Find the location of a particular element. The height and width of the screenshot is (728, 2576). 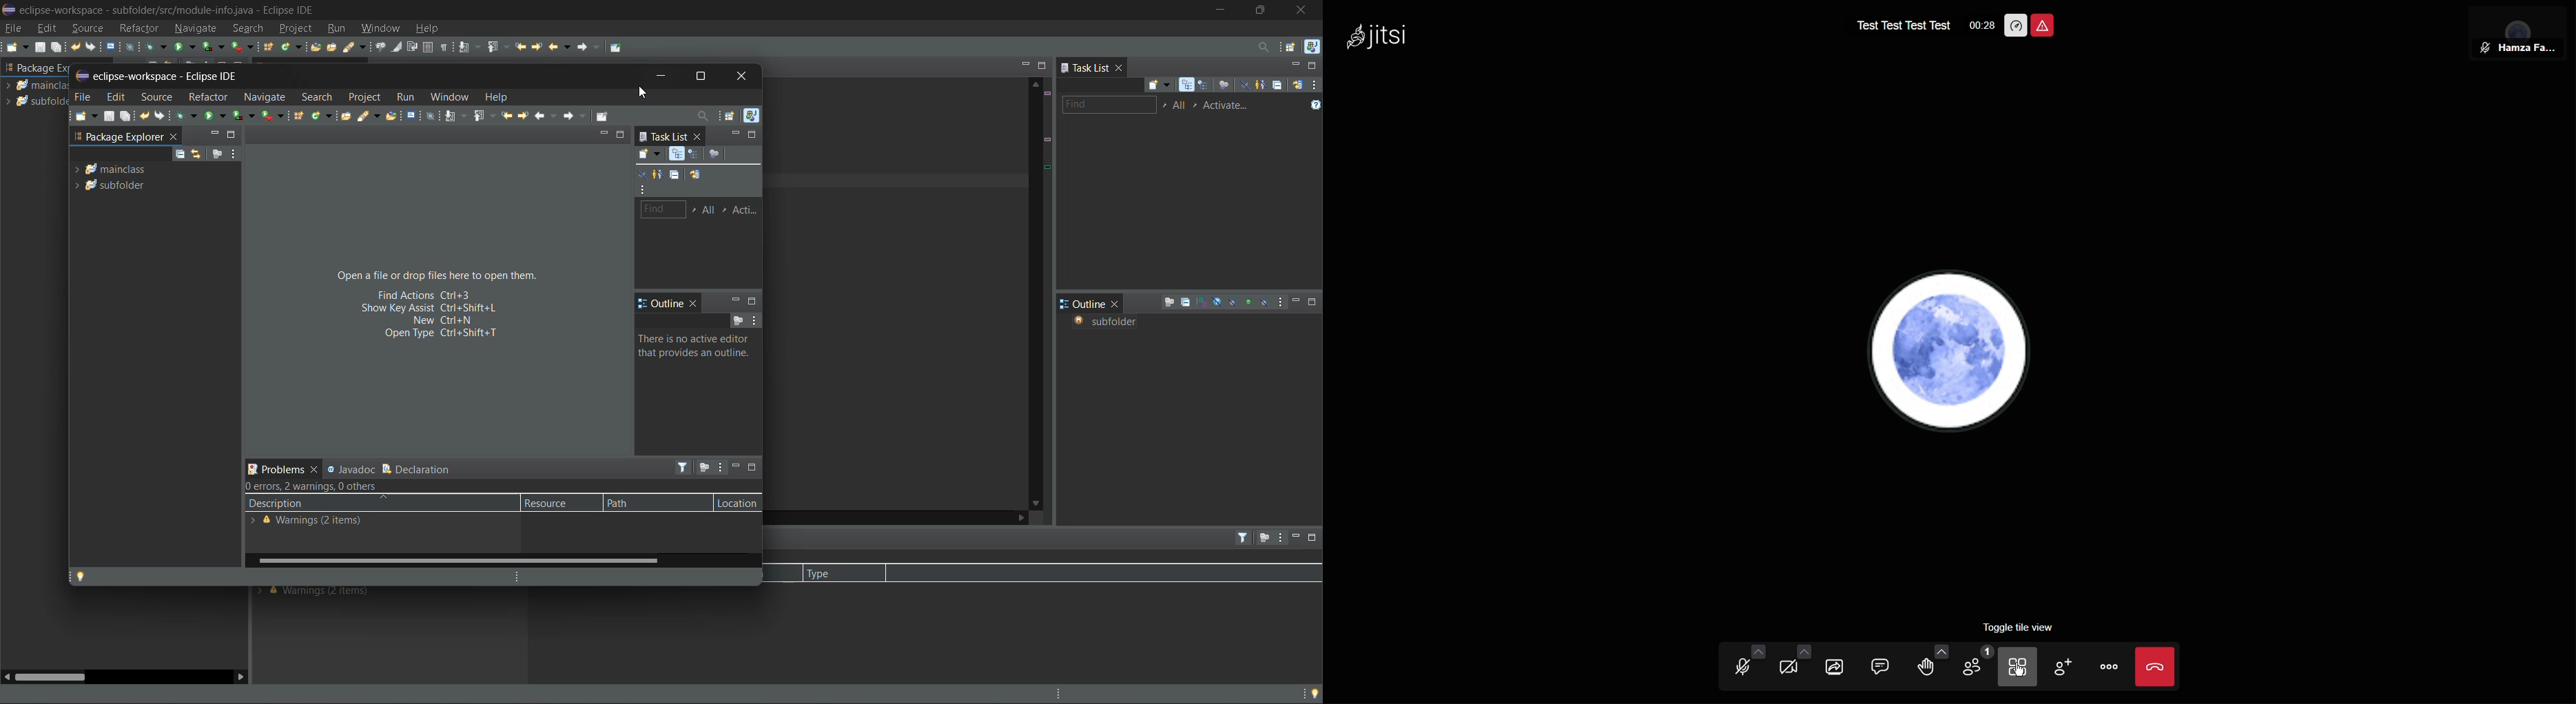

close is located at coordinates (316, 468).